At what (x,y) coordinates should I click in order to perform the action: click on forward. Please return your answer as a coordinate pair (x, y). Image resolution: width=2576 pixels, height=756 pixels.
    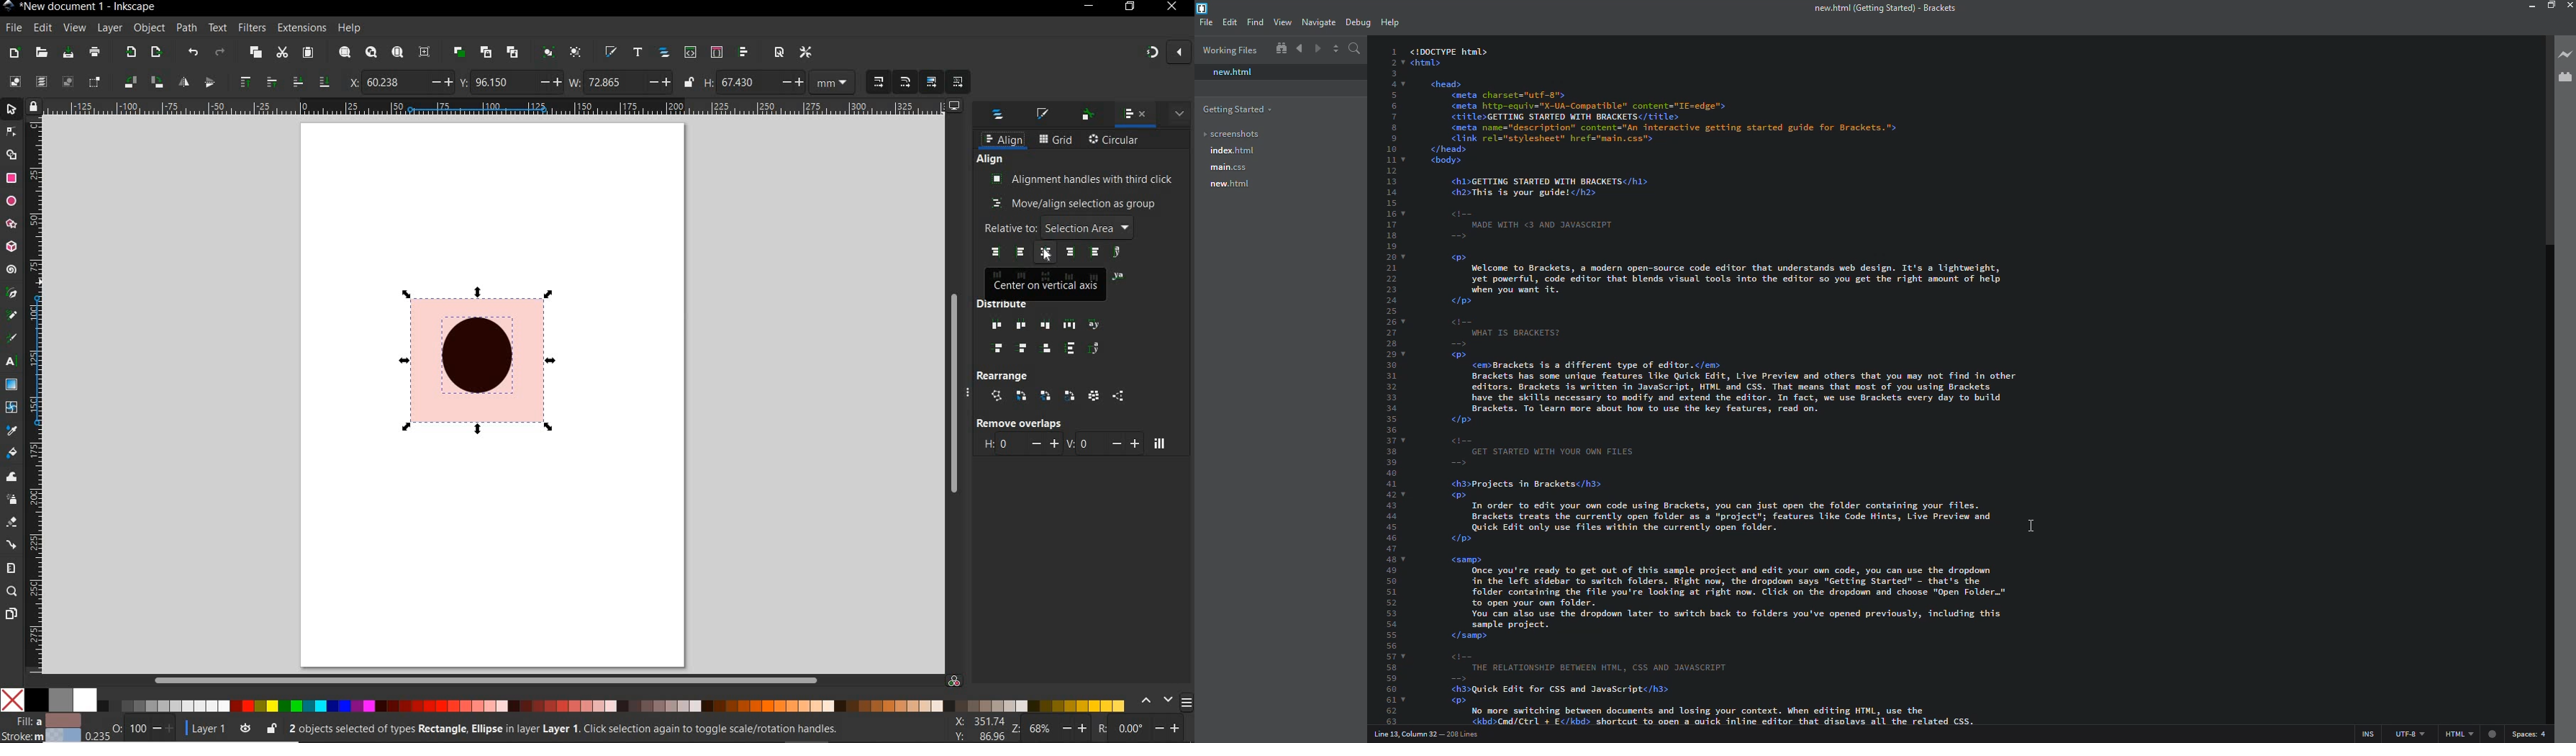
    Looking at the image, I should click on (1316, 49).